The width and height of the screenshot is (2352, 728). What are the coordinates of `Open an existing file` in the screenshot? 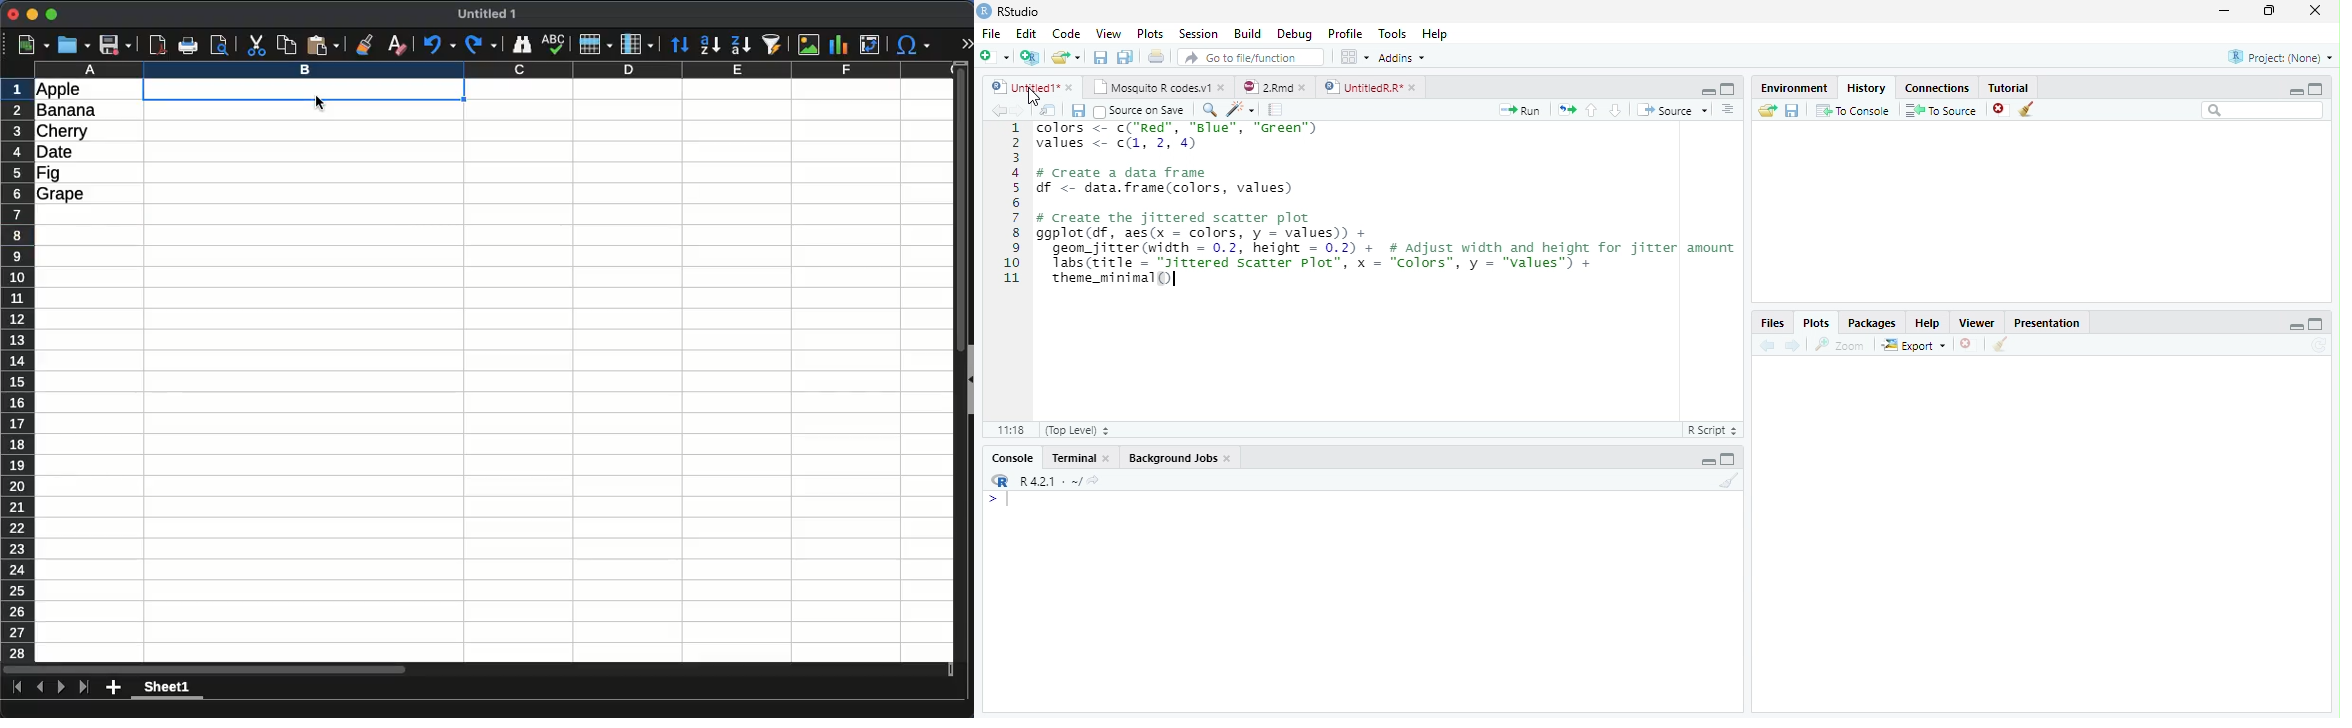 It's located at (1058, 57).